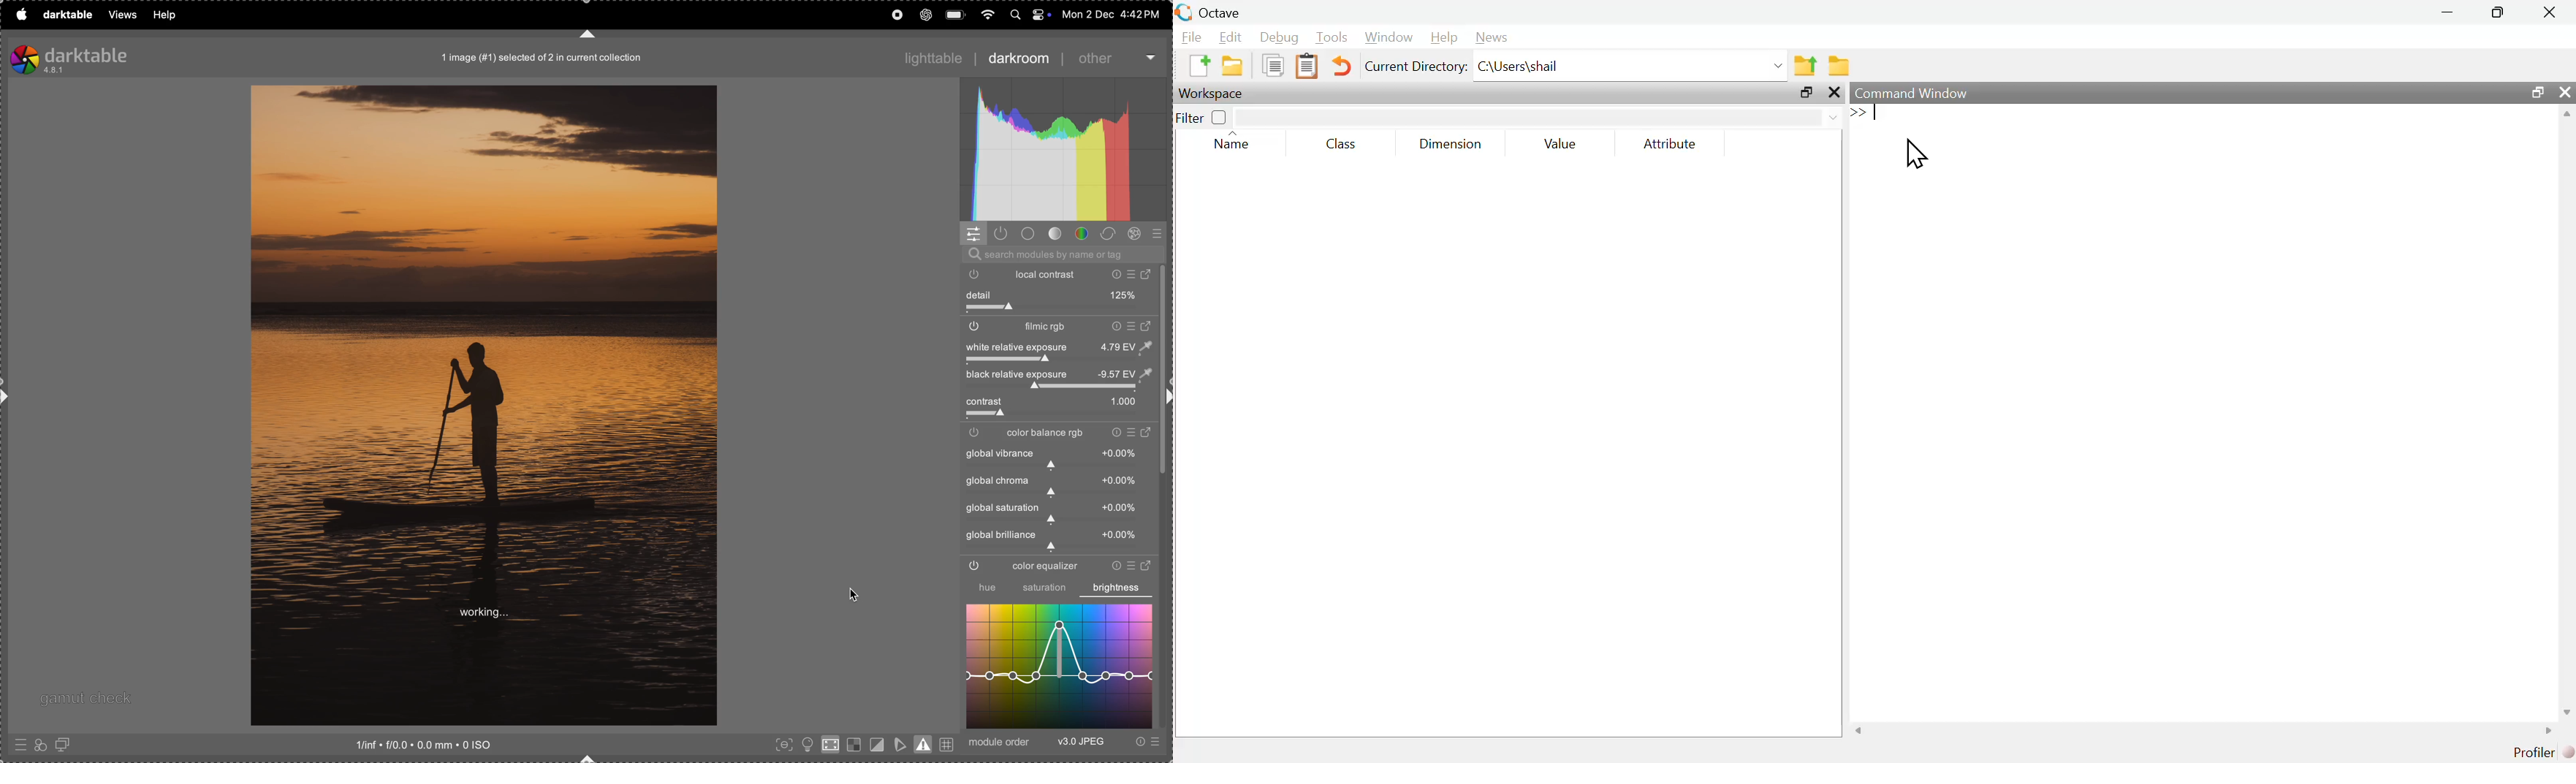 The image size is (2576, 784). I want to click on lightable, so click(928, 55).